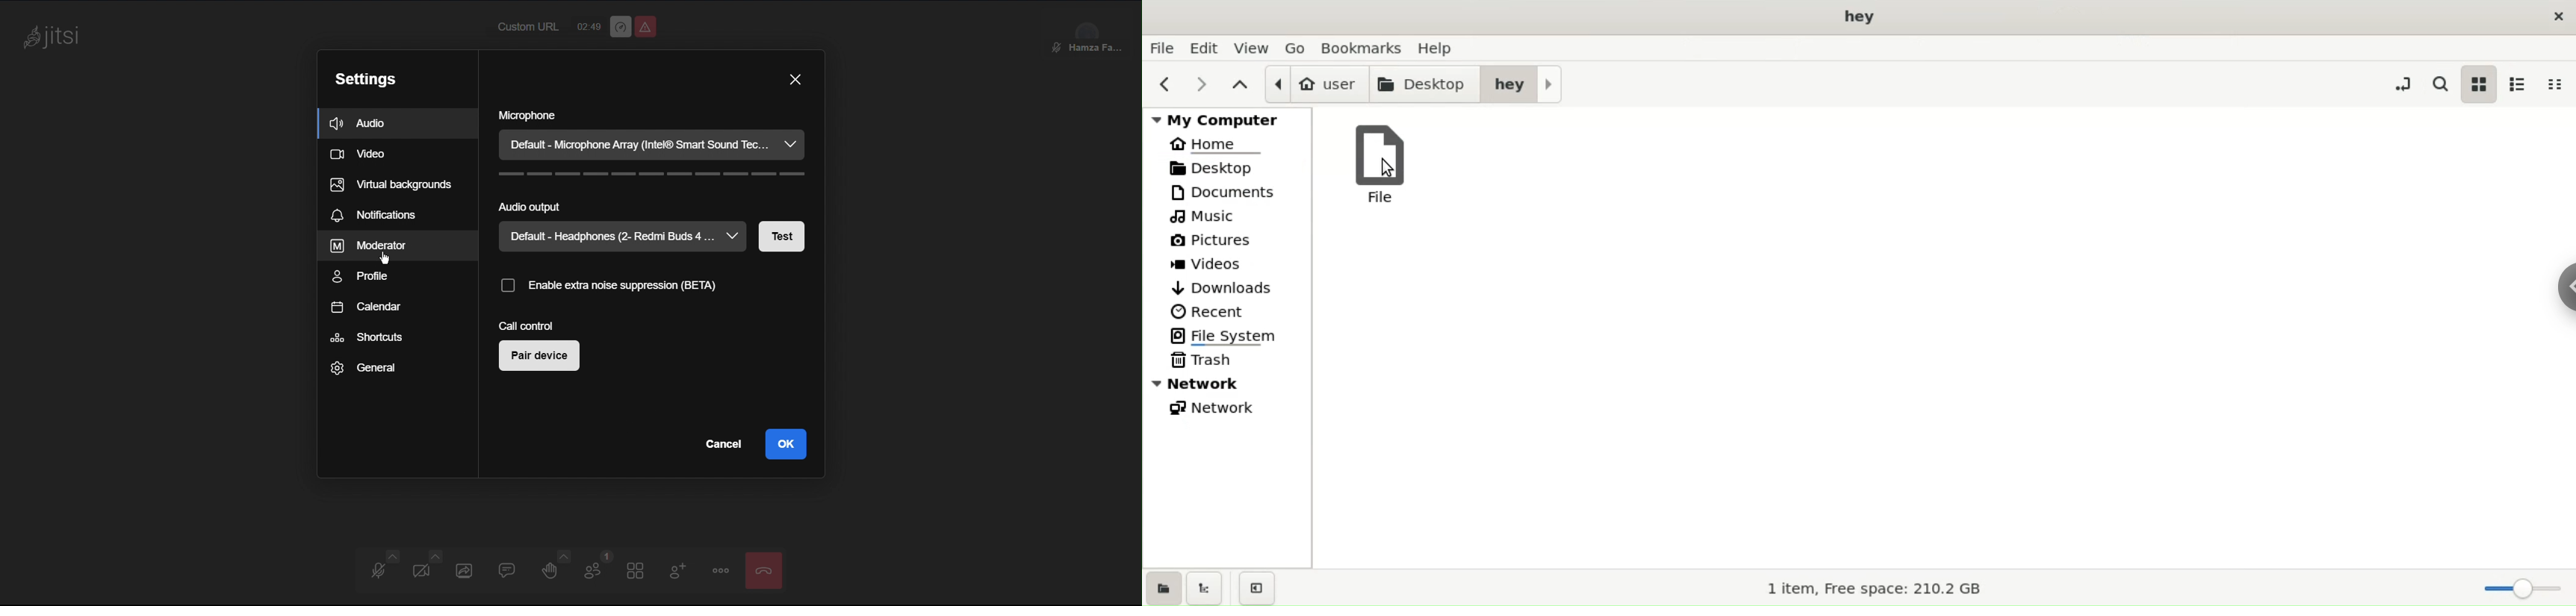  I want to click on Add Participant, so click(677, 572).